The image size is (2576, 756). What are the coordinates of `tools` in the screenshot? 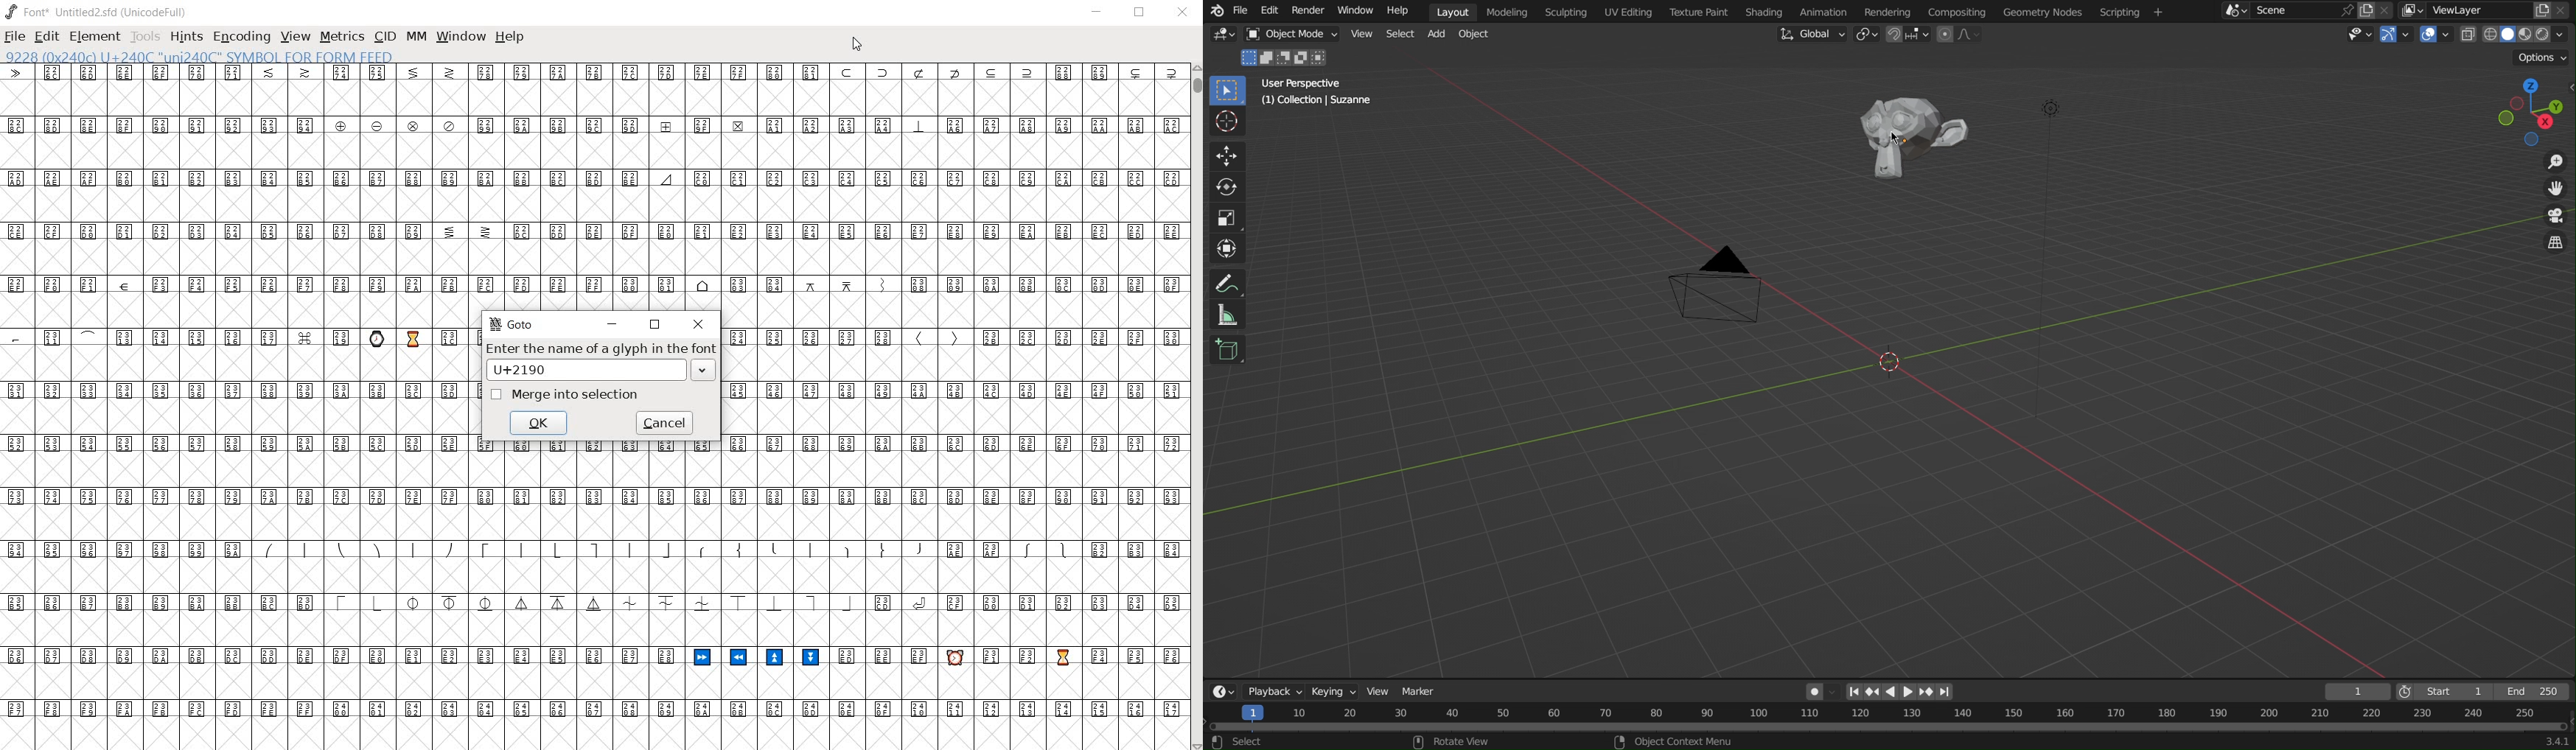 It's located at (144, 38).